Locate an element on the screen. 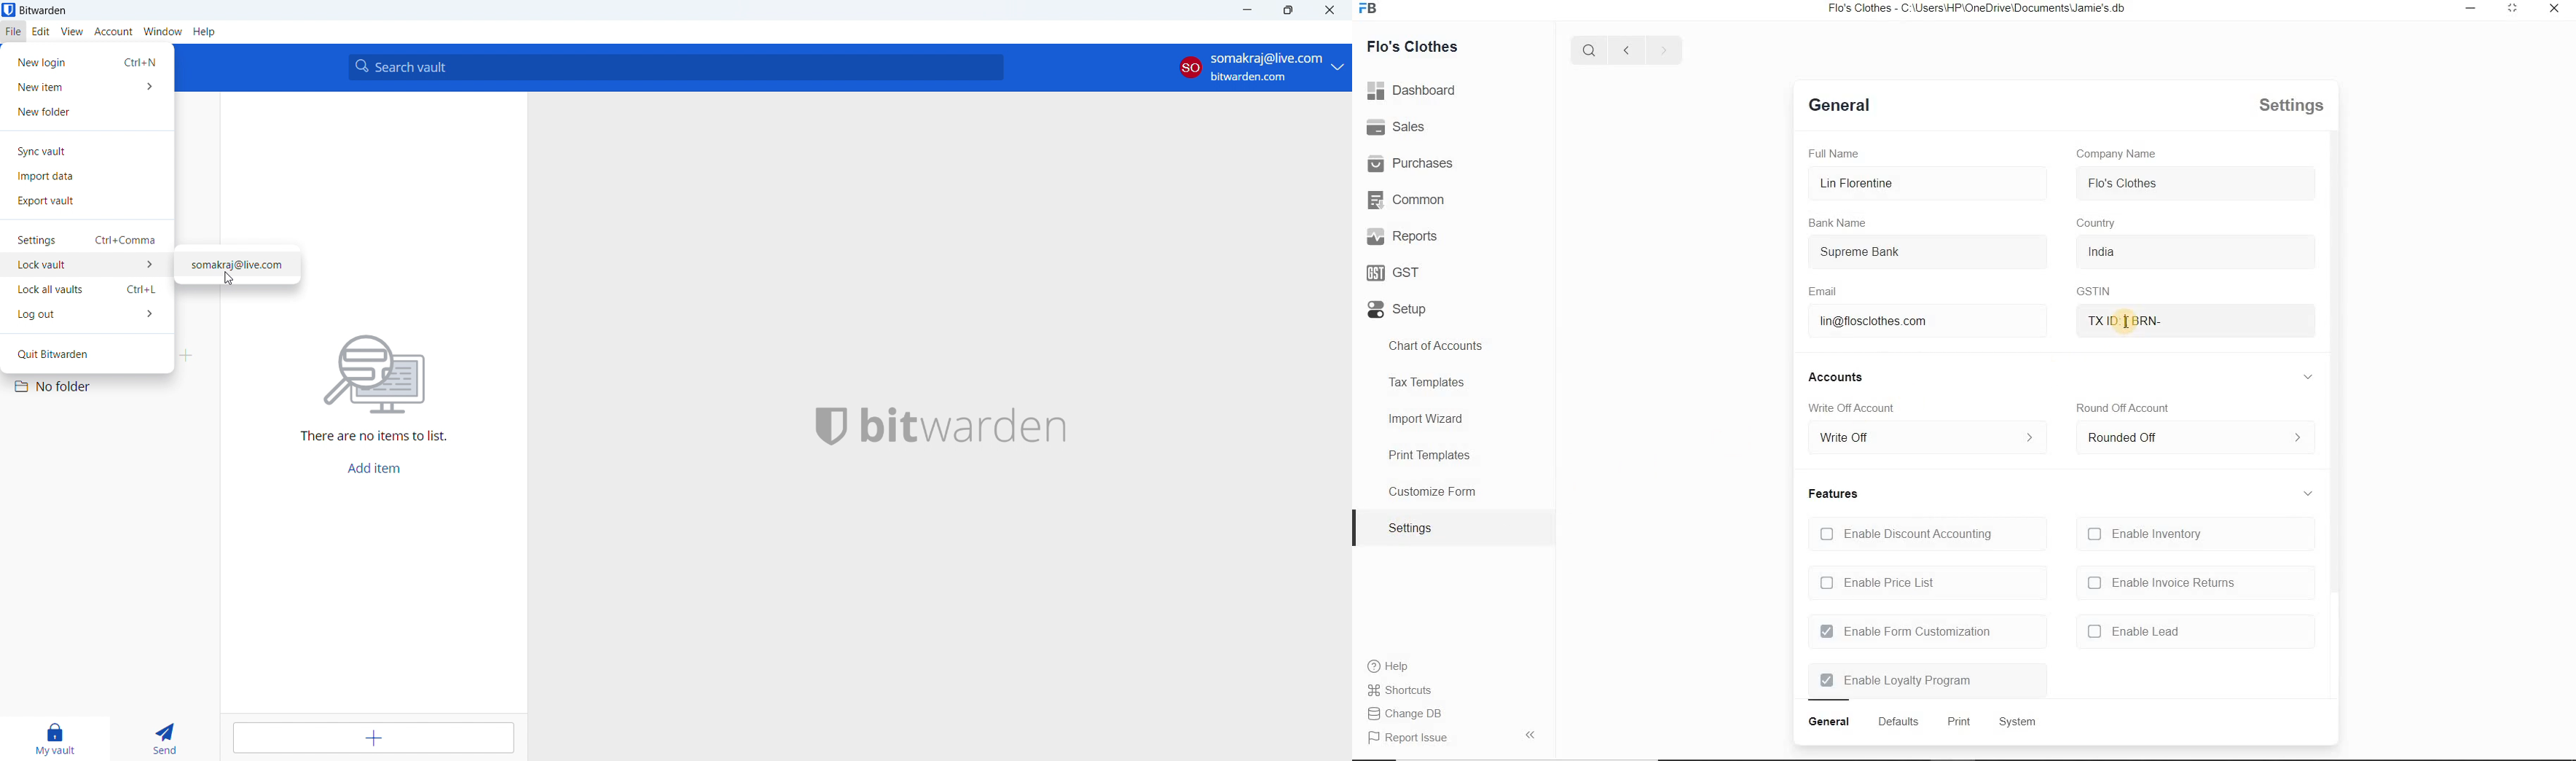 This screenshot has height=784, width=2576. Enable Price List is located at coordinates (1880, 584).